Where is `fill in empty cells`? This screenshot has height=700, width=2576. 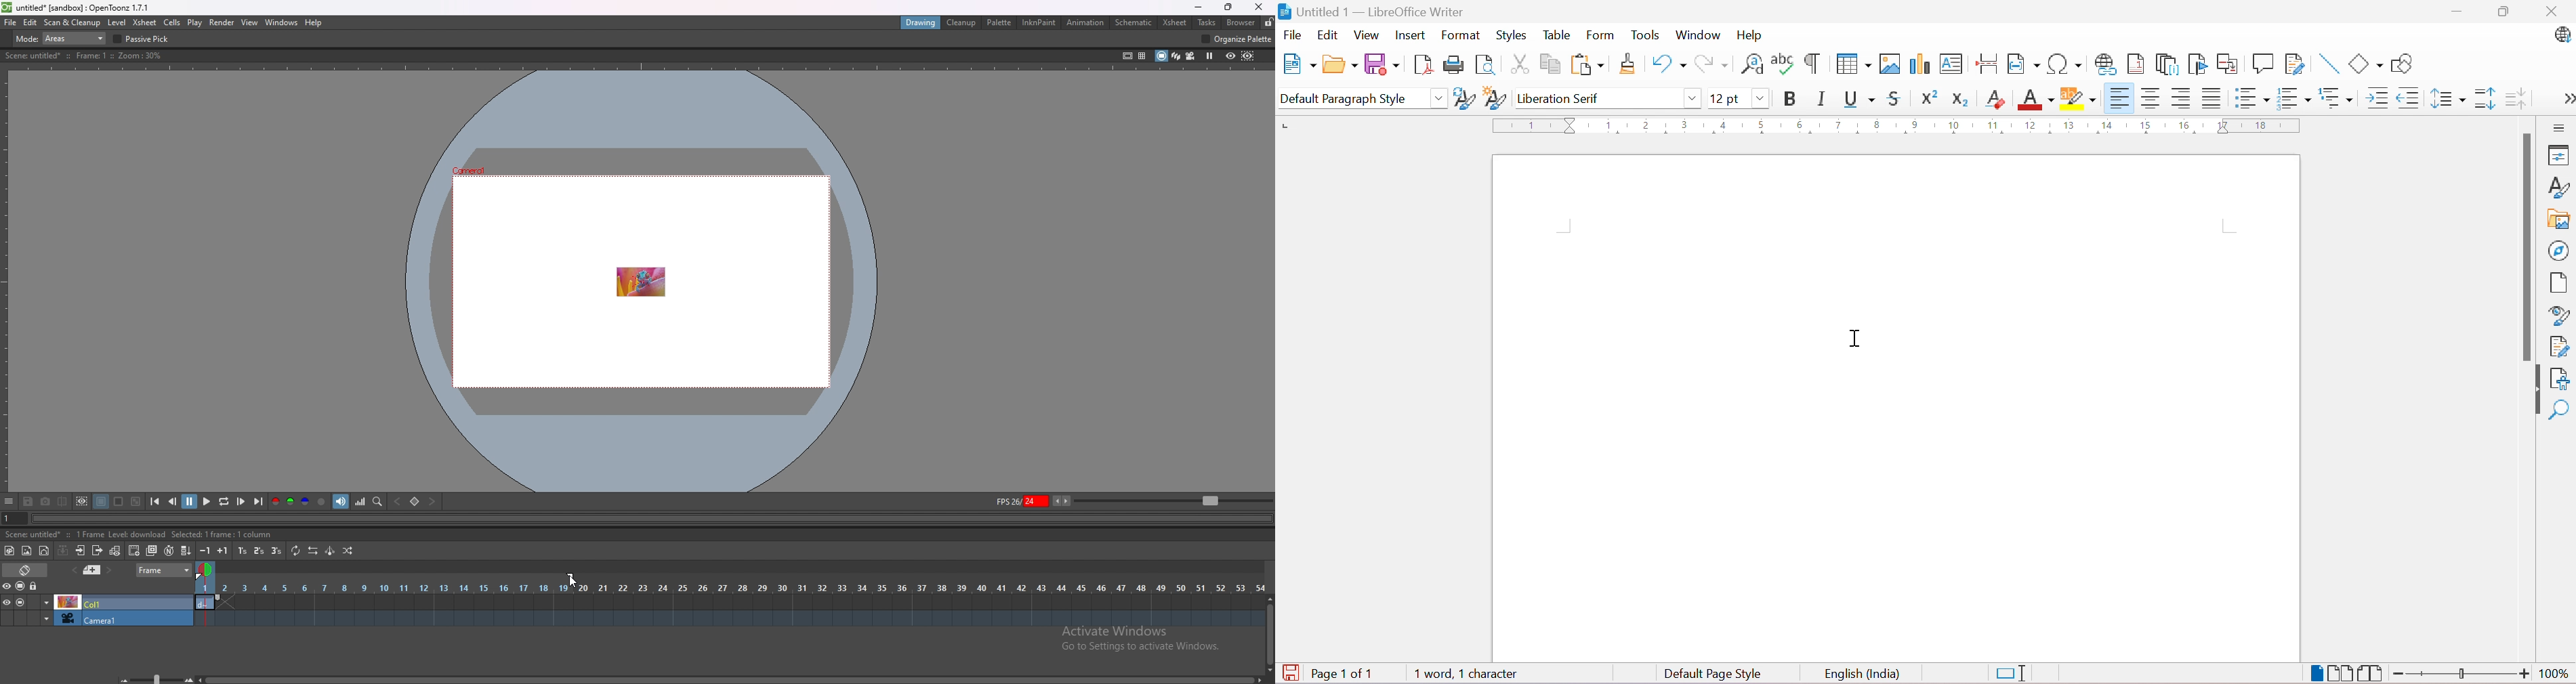 fill in empty cells is located at coordinates (185, 551).